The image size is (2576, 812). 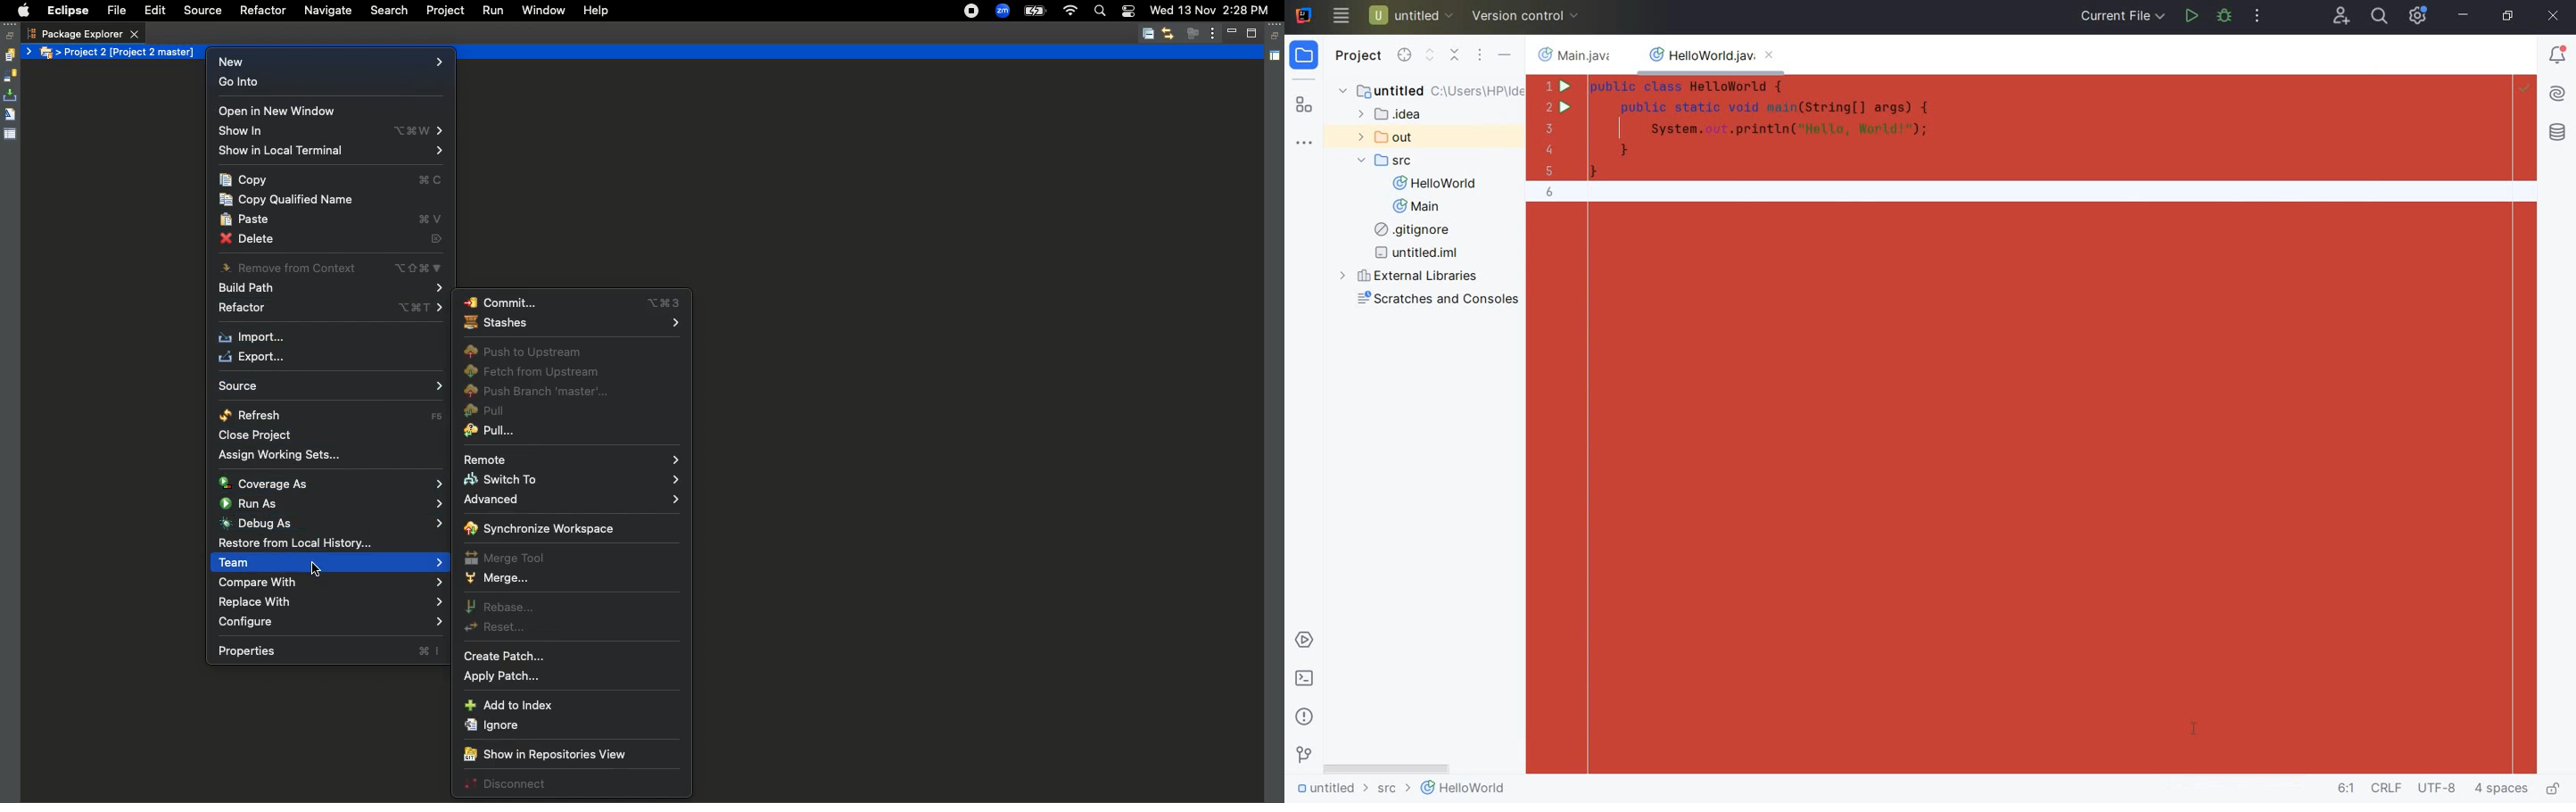 What do you see at coordinates (1127, 12) in the screenshot?
I see `Notification` at bounding box center [1127, 12].